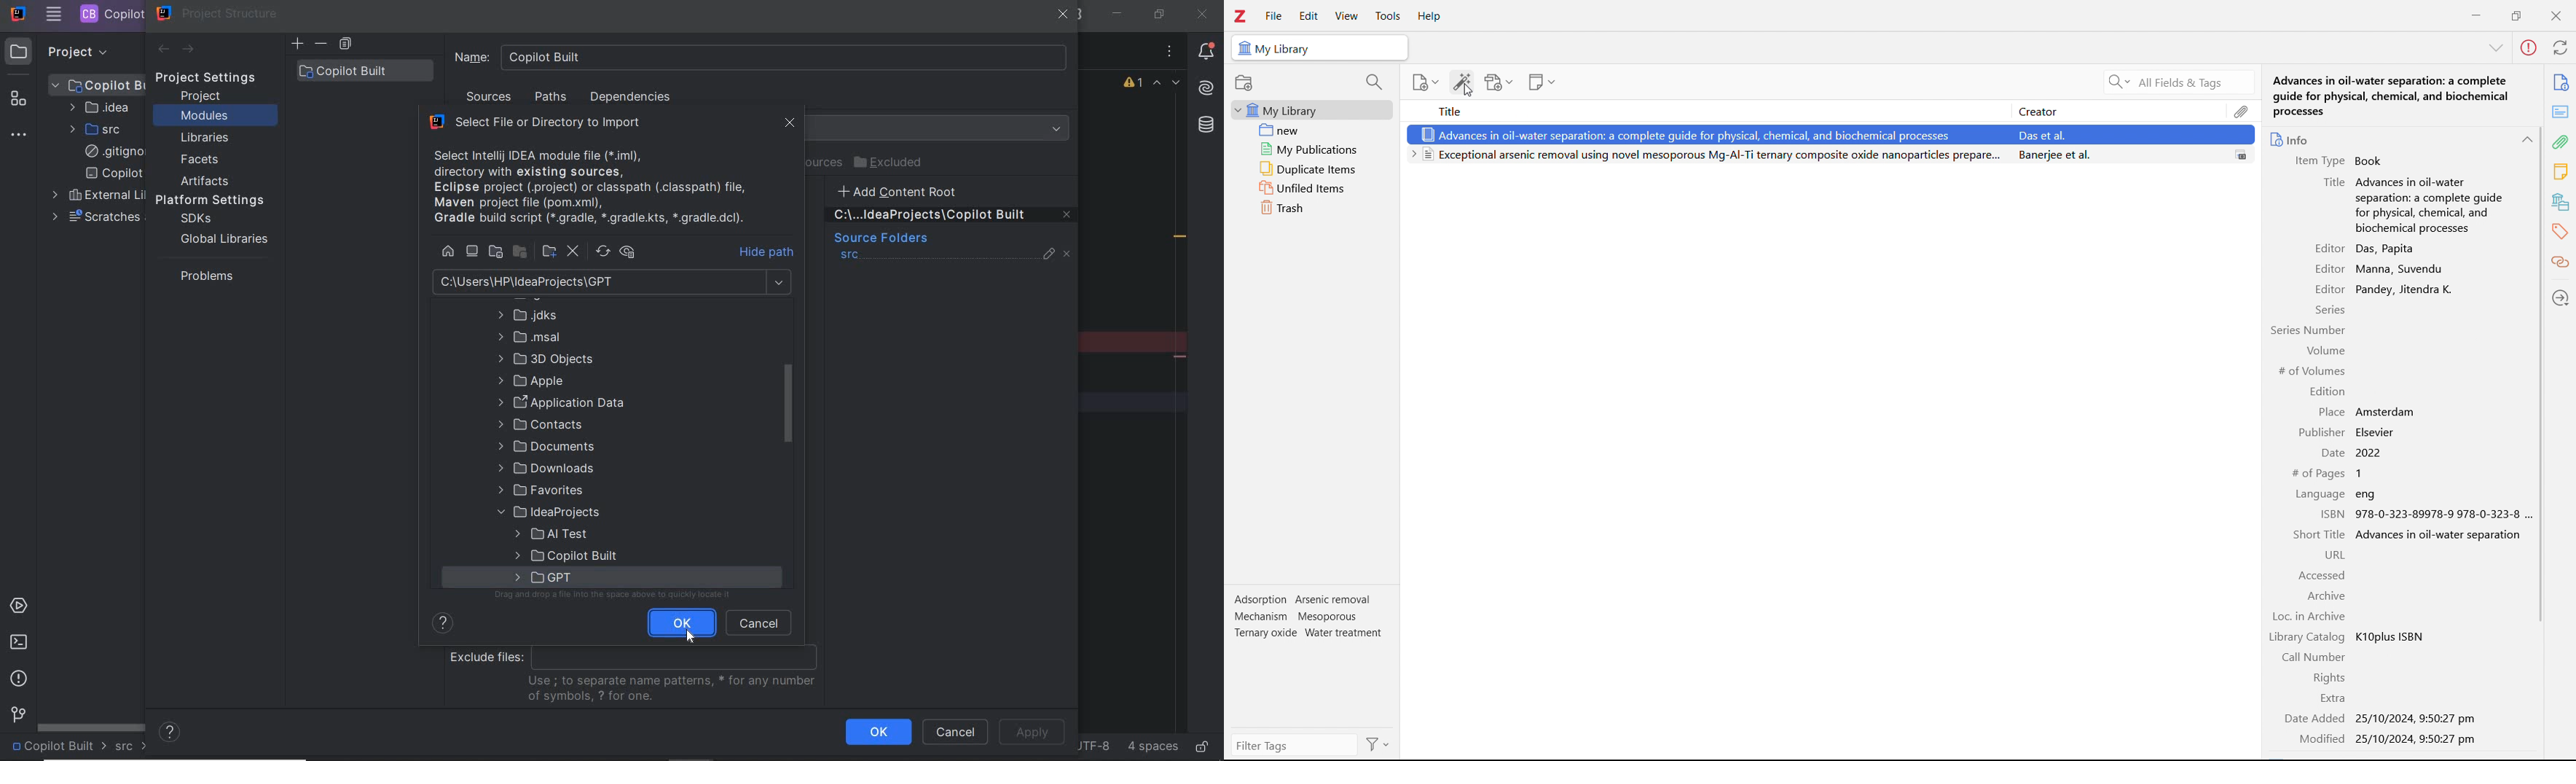 The height and width of the screenshot is (784, 2576). What do you see at coordinates (1313, 149) in the screenshot?
I see `my publications` at bounding box center [1313, 149].